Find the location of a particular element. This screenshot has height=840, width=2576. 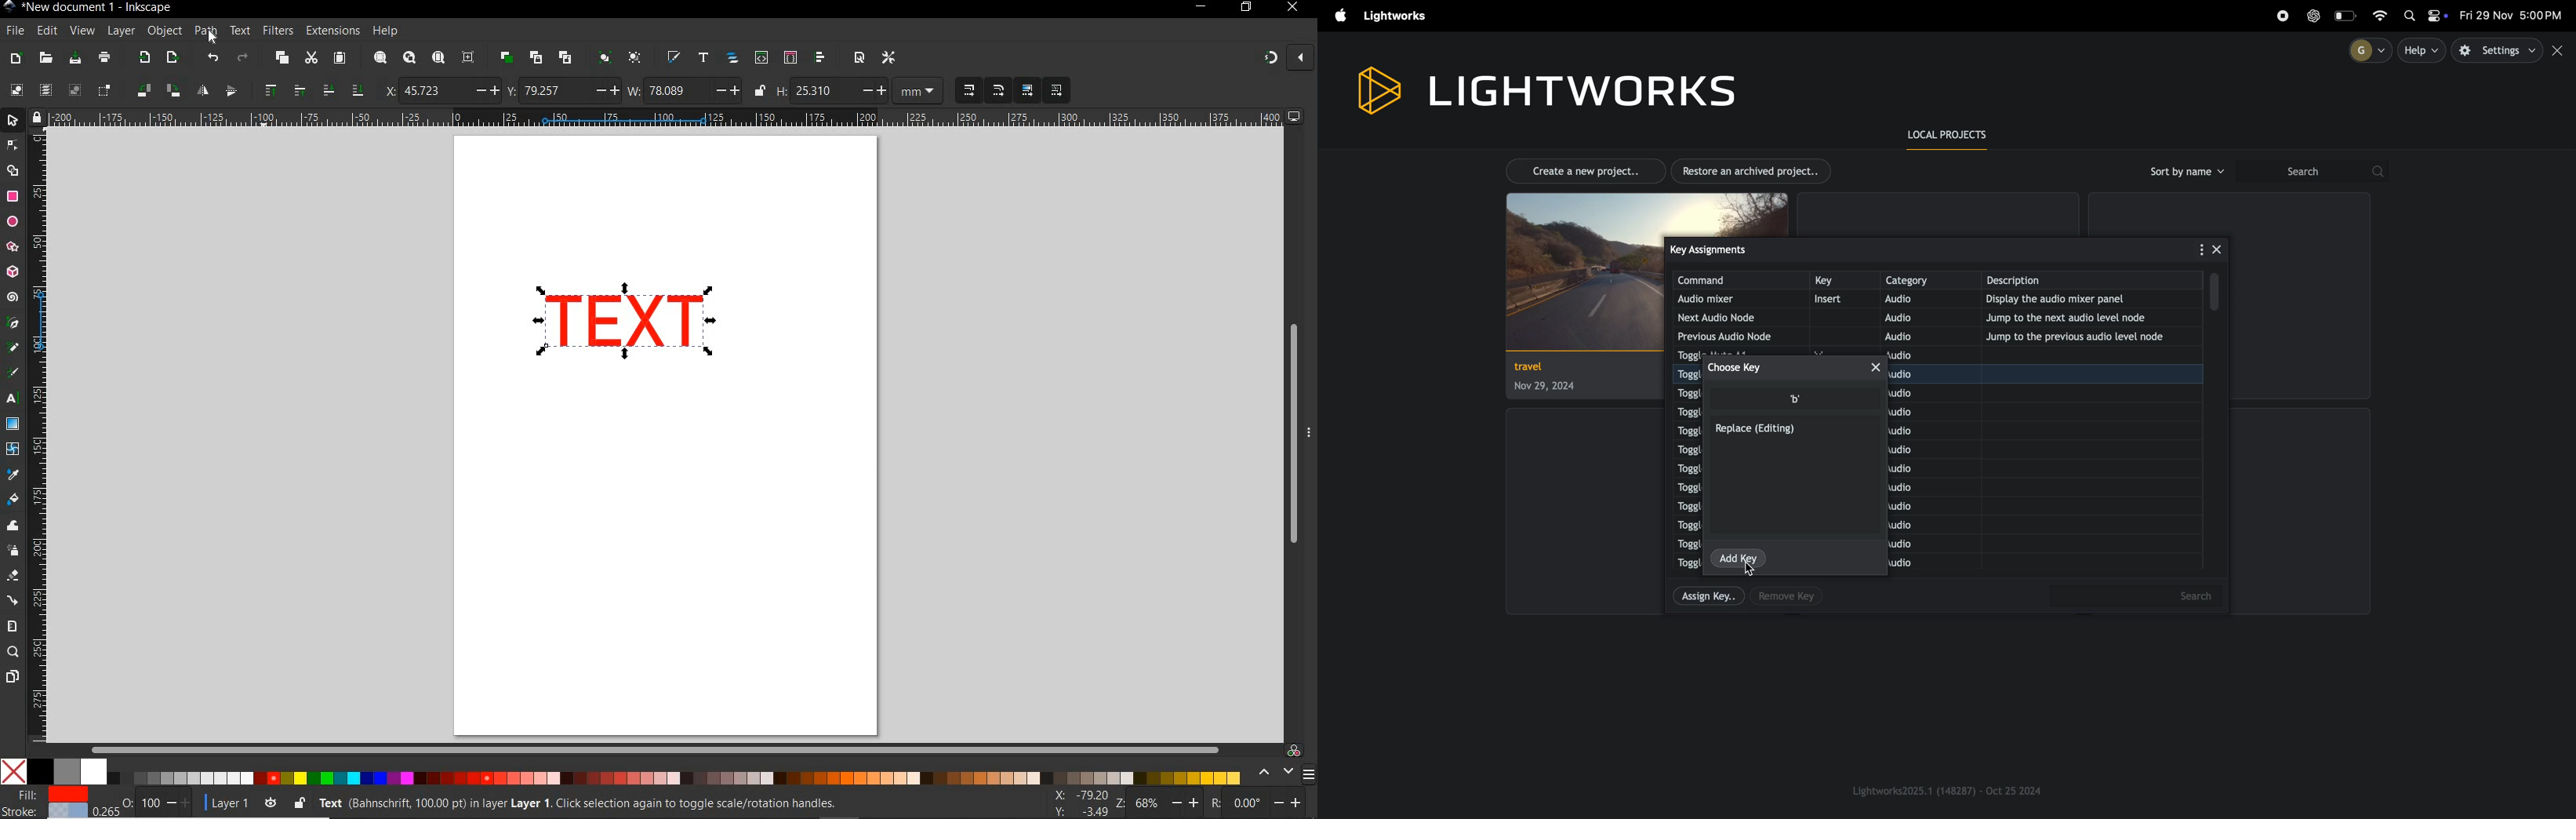

CALLIGRAPHY TOOL is located at coordinates (15, 374).